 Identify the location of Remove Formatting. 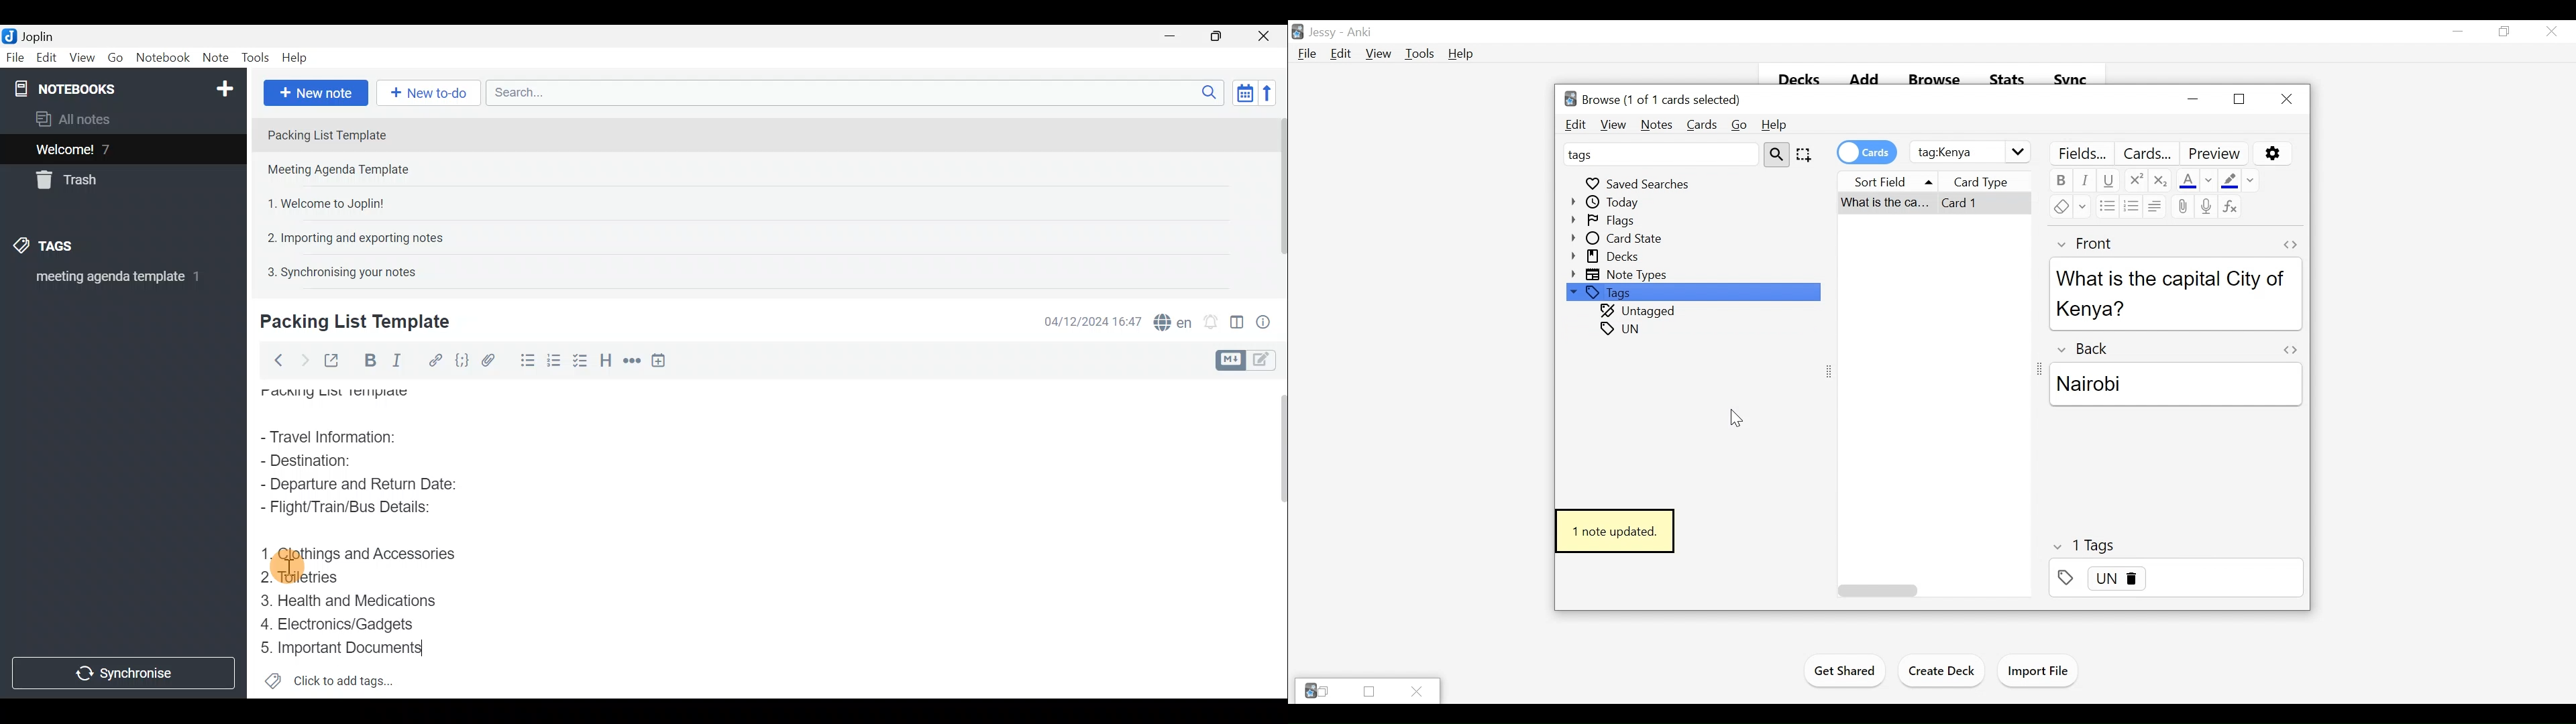
(2060, 206).